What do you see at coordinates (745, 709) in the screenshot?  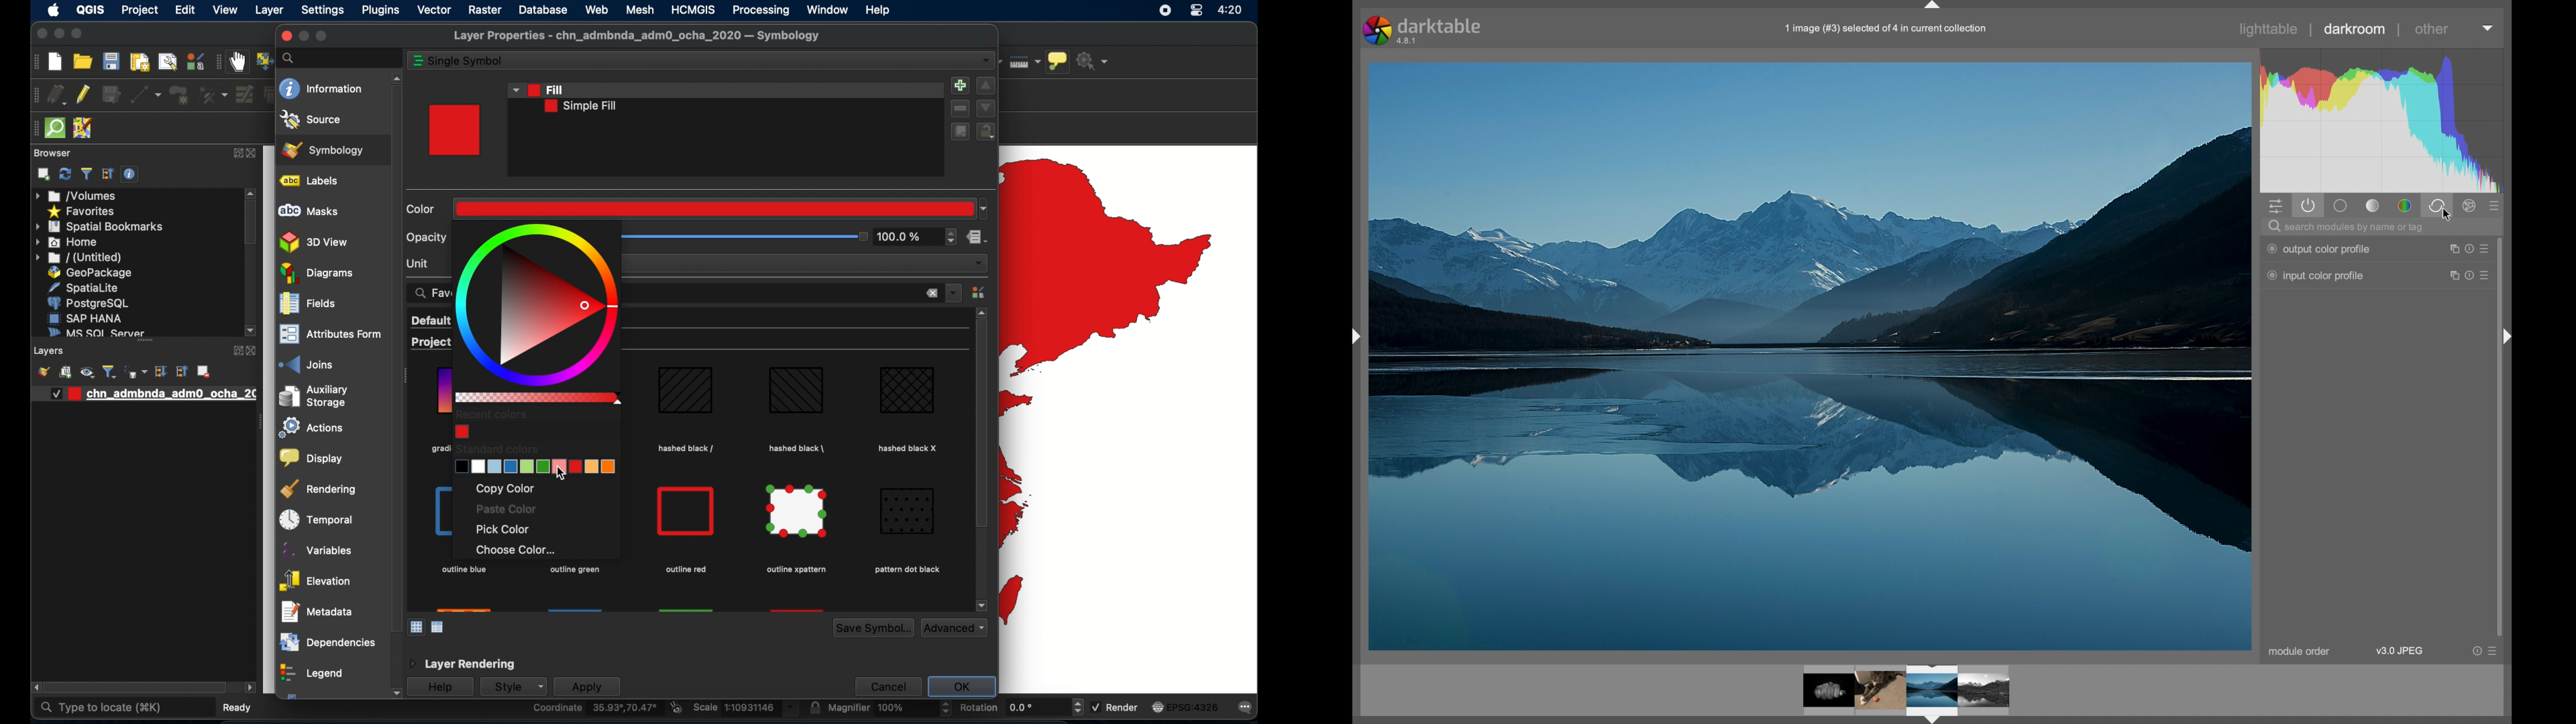 I see `scale` at bounding box center [745, 709].